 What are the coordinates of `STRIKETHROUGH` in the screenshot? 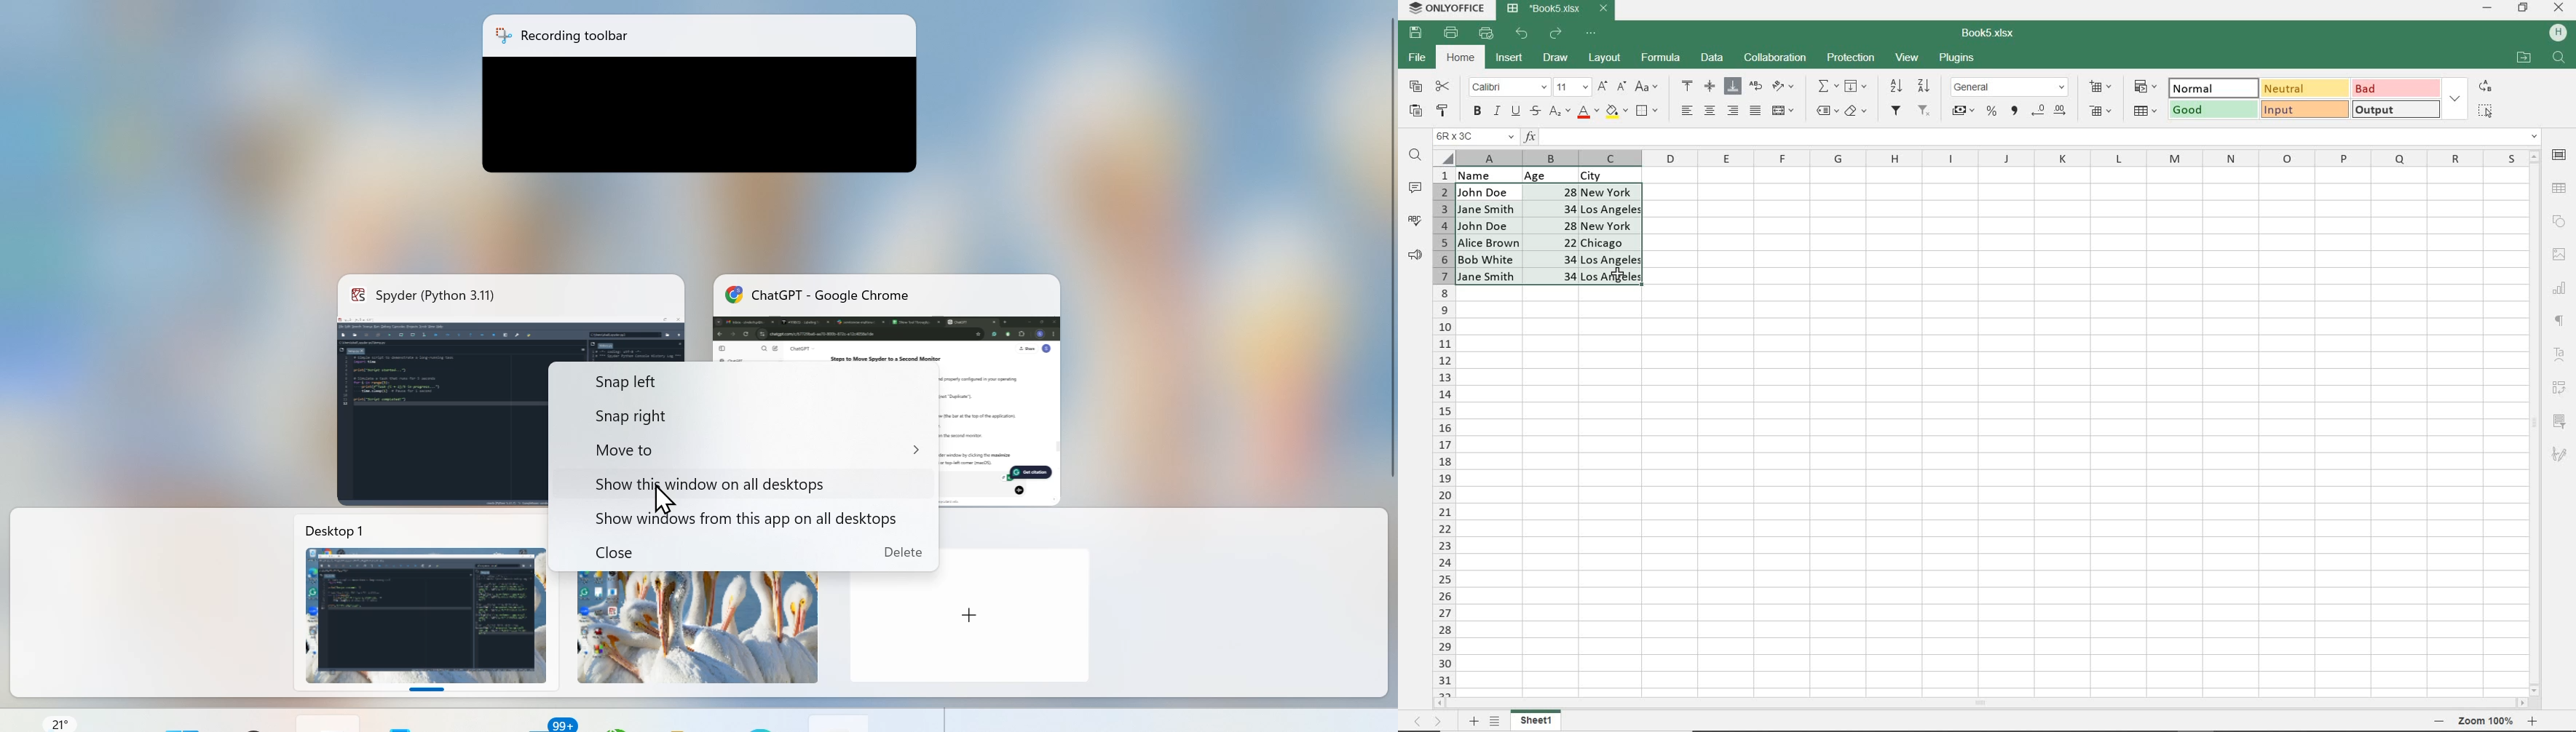 It's located at (1534, 111).